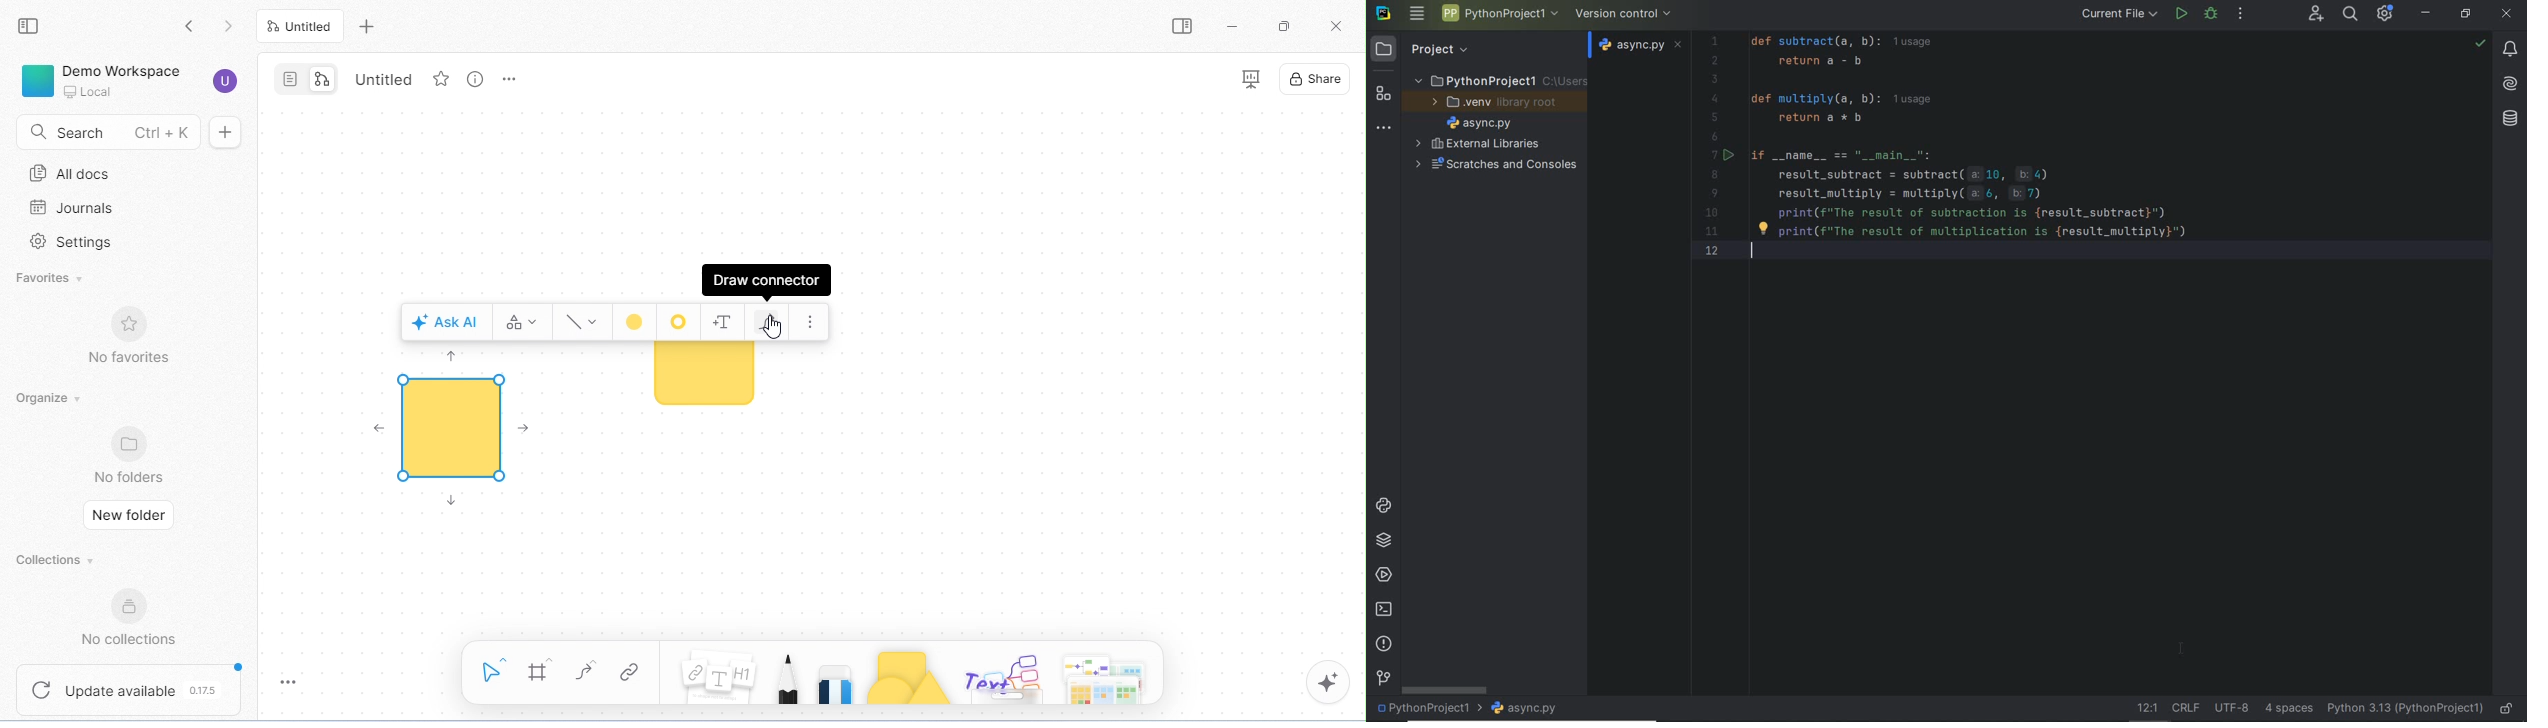 This screenshot has height=728, width=2548. Describe the element at coordinates (1498, 15) in the screenshot. I see `Project name` at that location.